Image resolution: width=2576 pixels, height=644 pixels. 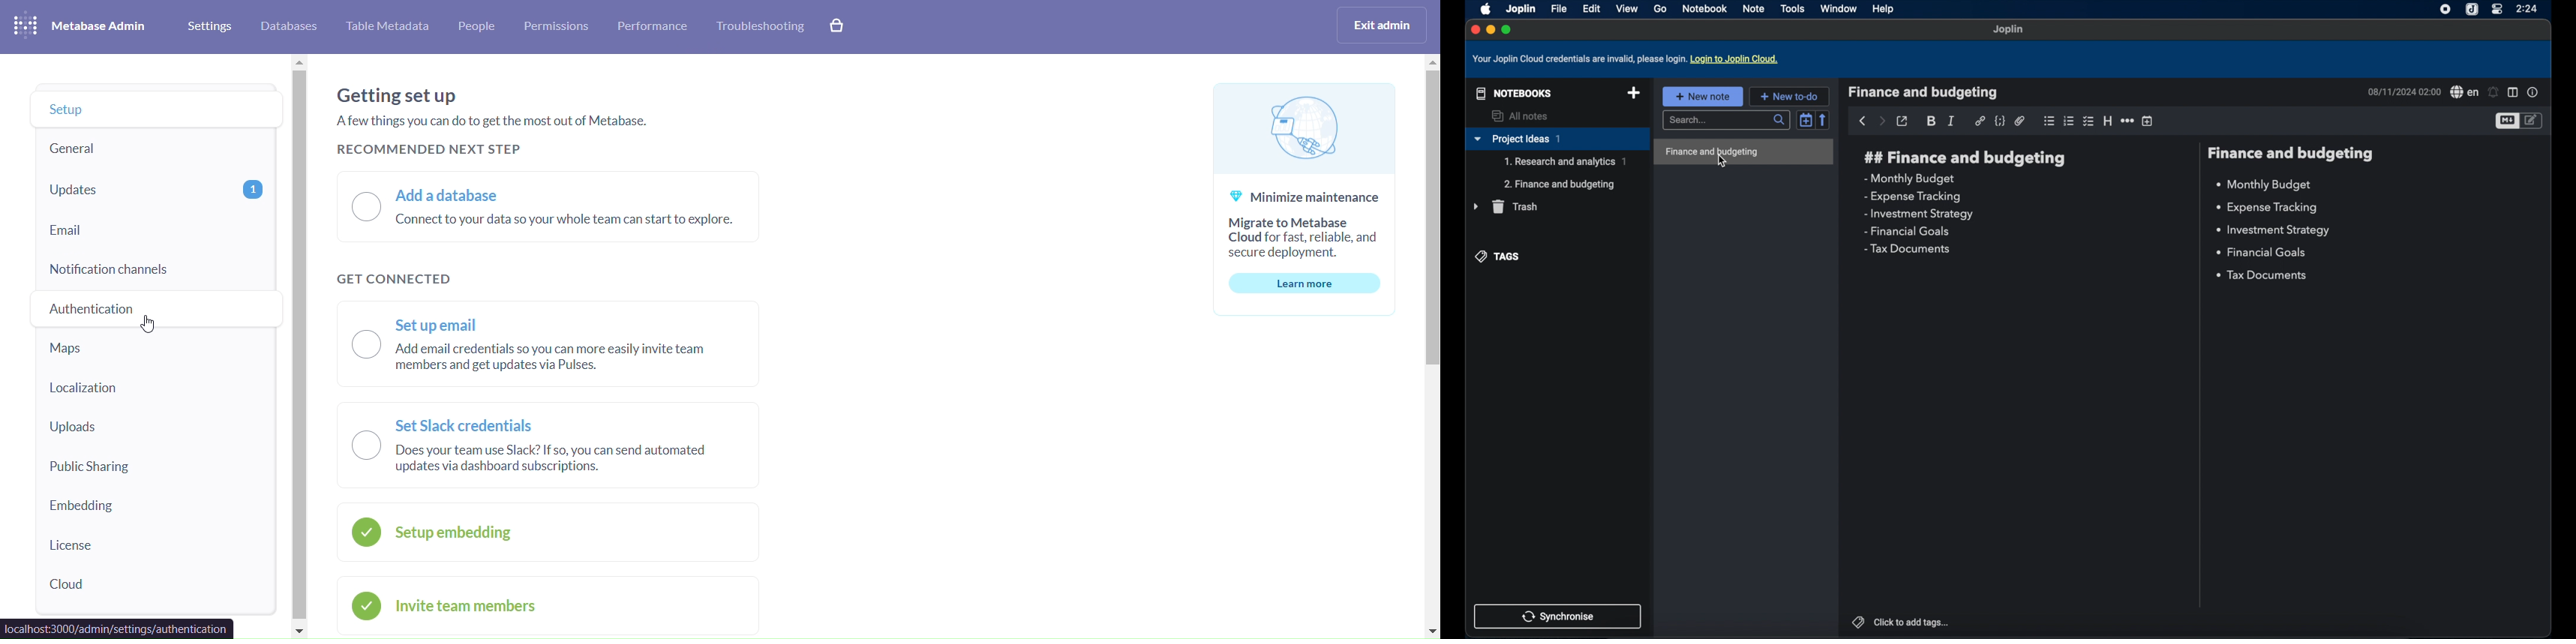 What do you see at coordinates (2513, 93) in the screenshot?
I see `toggle editor layout` at bounding box center [2513, 93].